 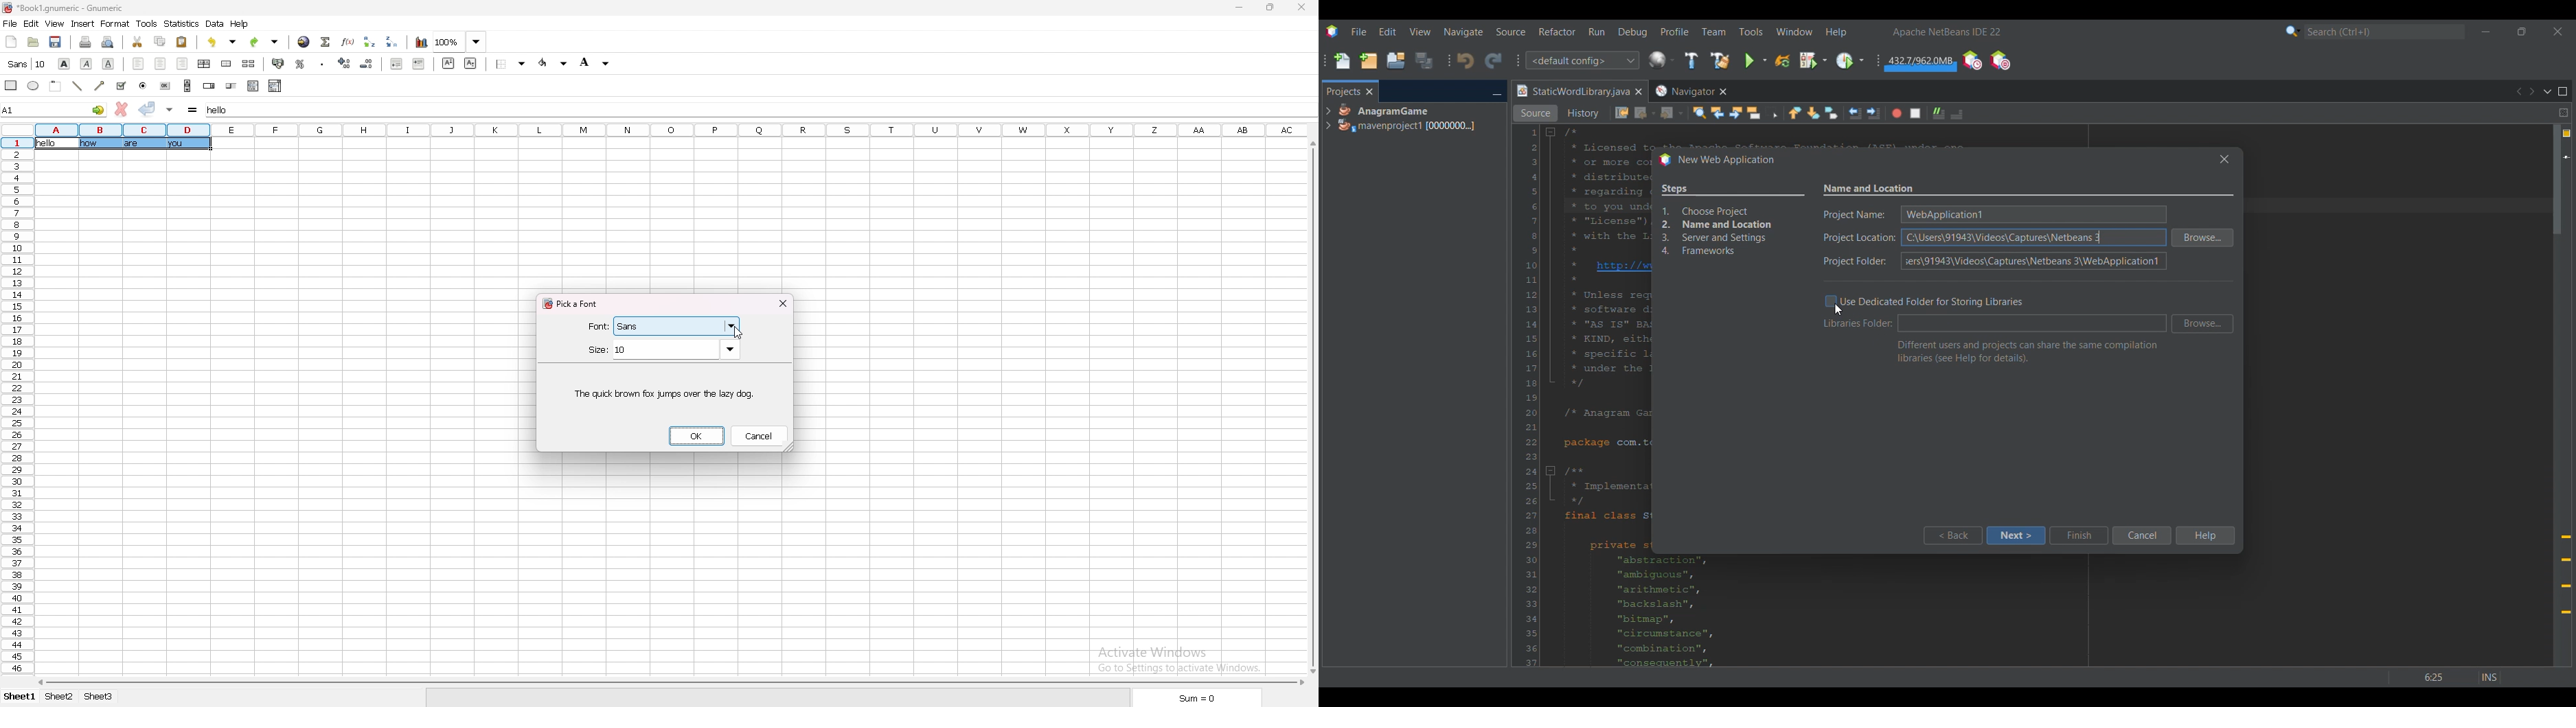 What do you see at coordinates (1859, 238) in the screenshot?
I see `Indicates text box for each mentioned detail` at bounding box center [1859, 238].